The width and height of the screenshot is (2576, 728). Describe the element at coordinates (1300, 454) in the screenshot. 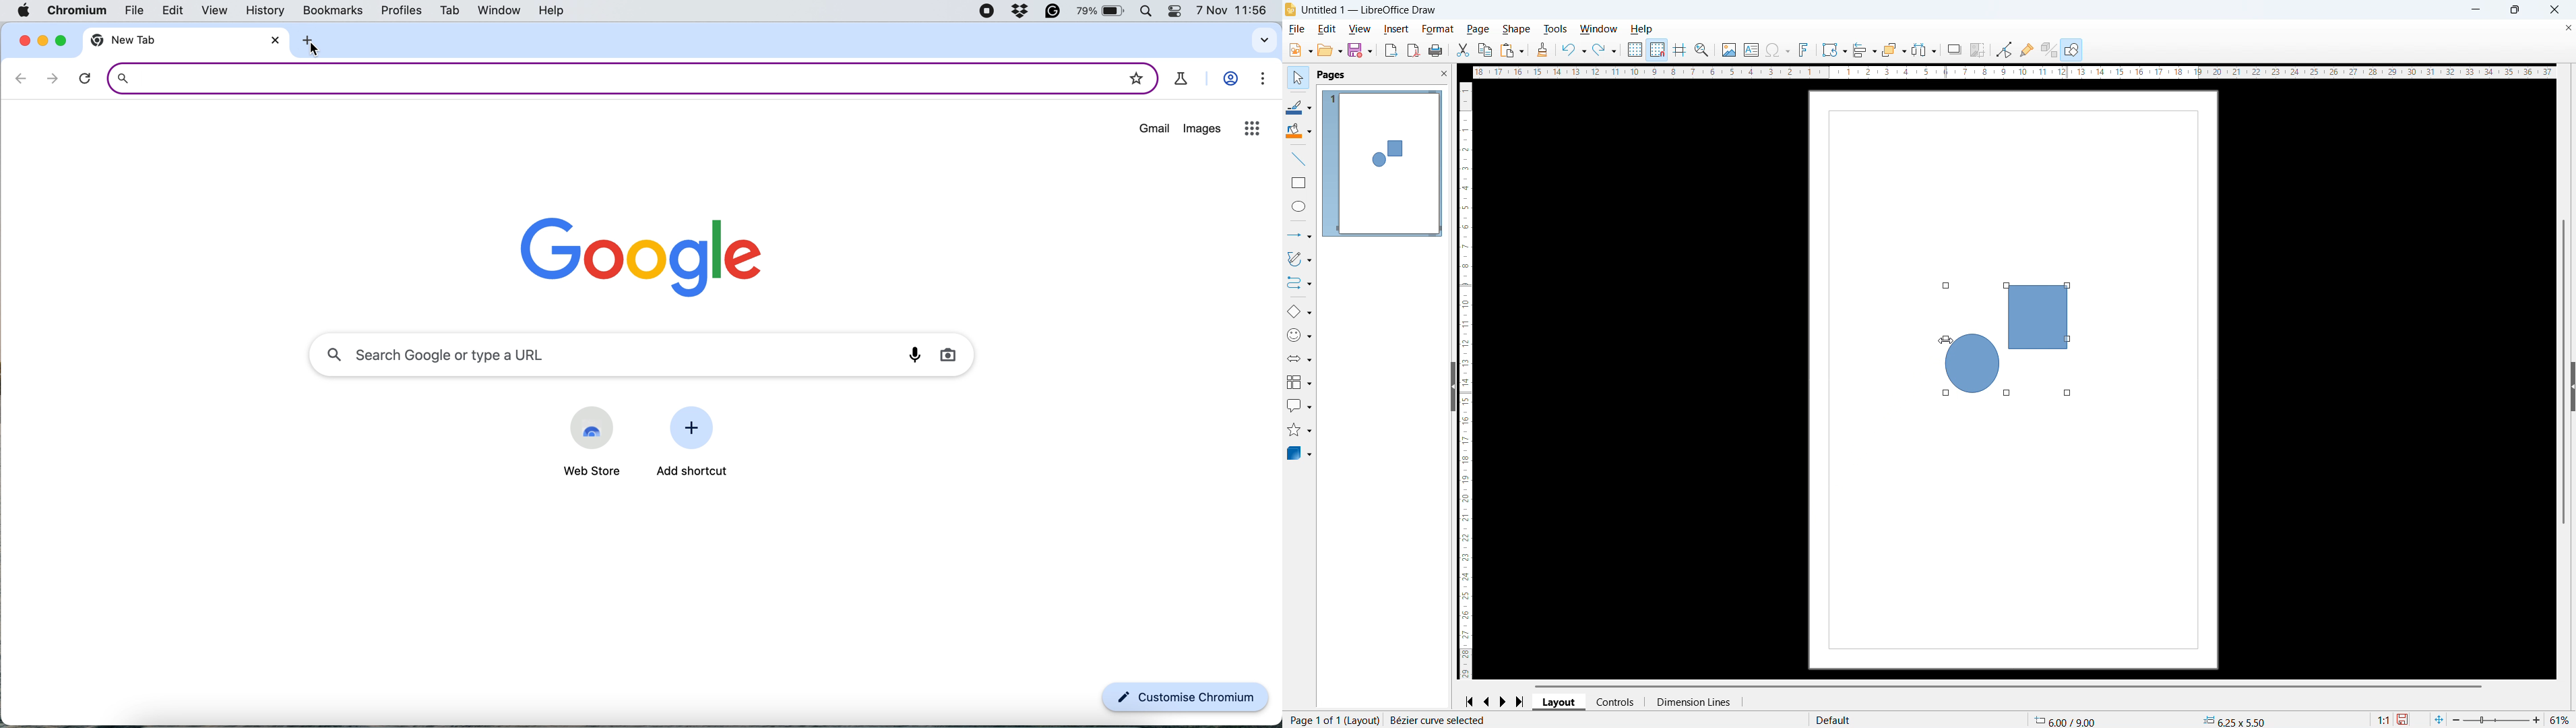

I see `3D objects ` at that location.